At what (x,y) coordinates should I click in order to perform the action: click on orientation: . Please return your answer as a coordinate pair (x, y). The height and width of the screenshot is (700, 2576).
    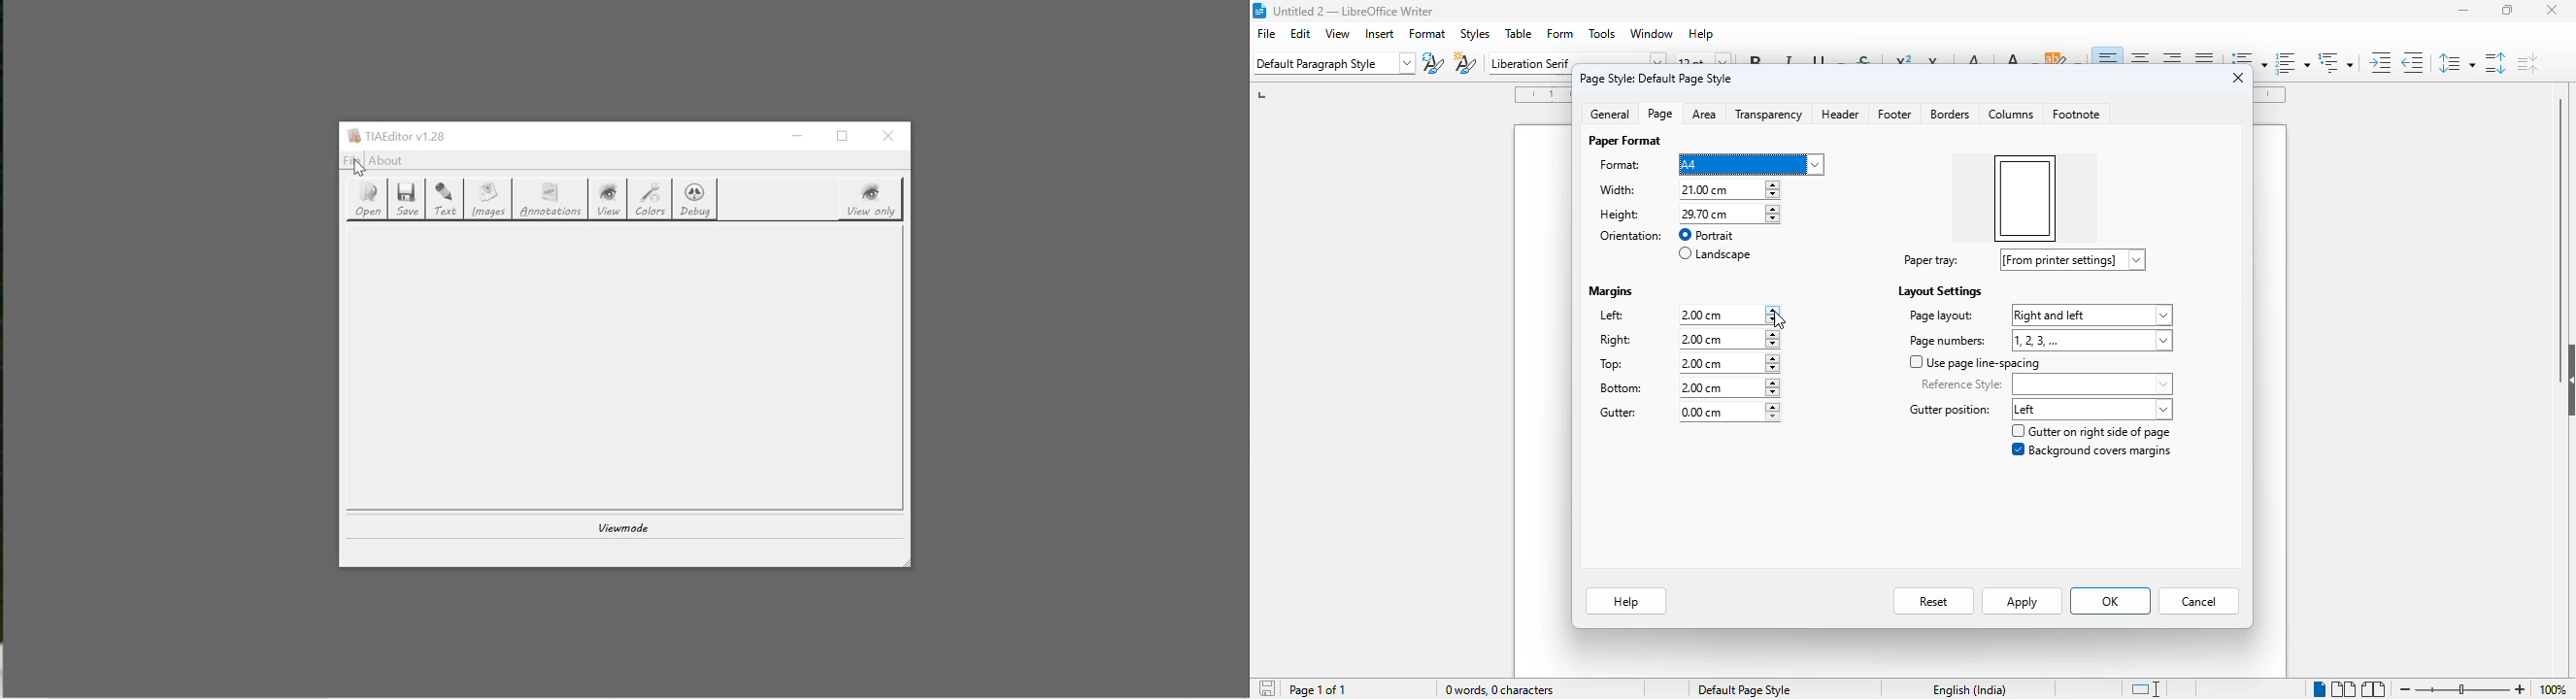
    Looking at the image, I should click on (1632, 235).